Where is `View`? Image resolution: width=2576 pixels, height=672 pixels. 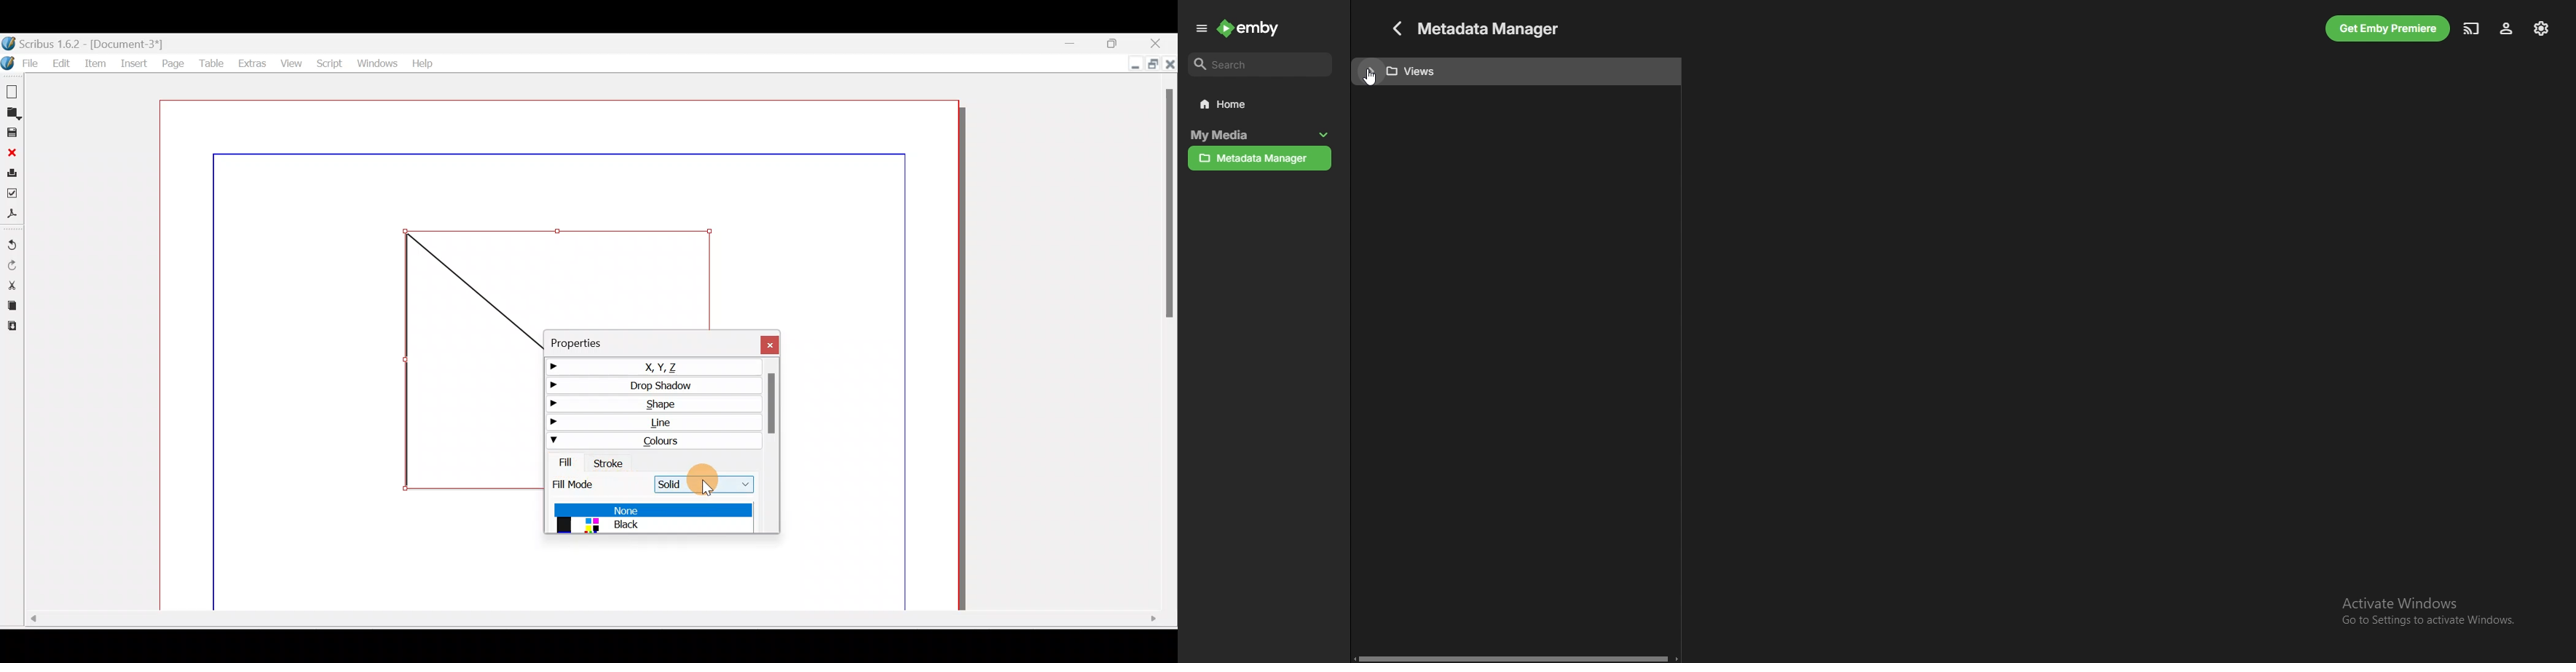
View is located at coordinates (290, 61).